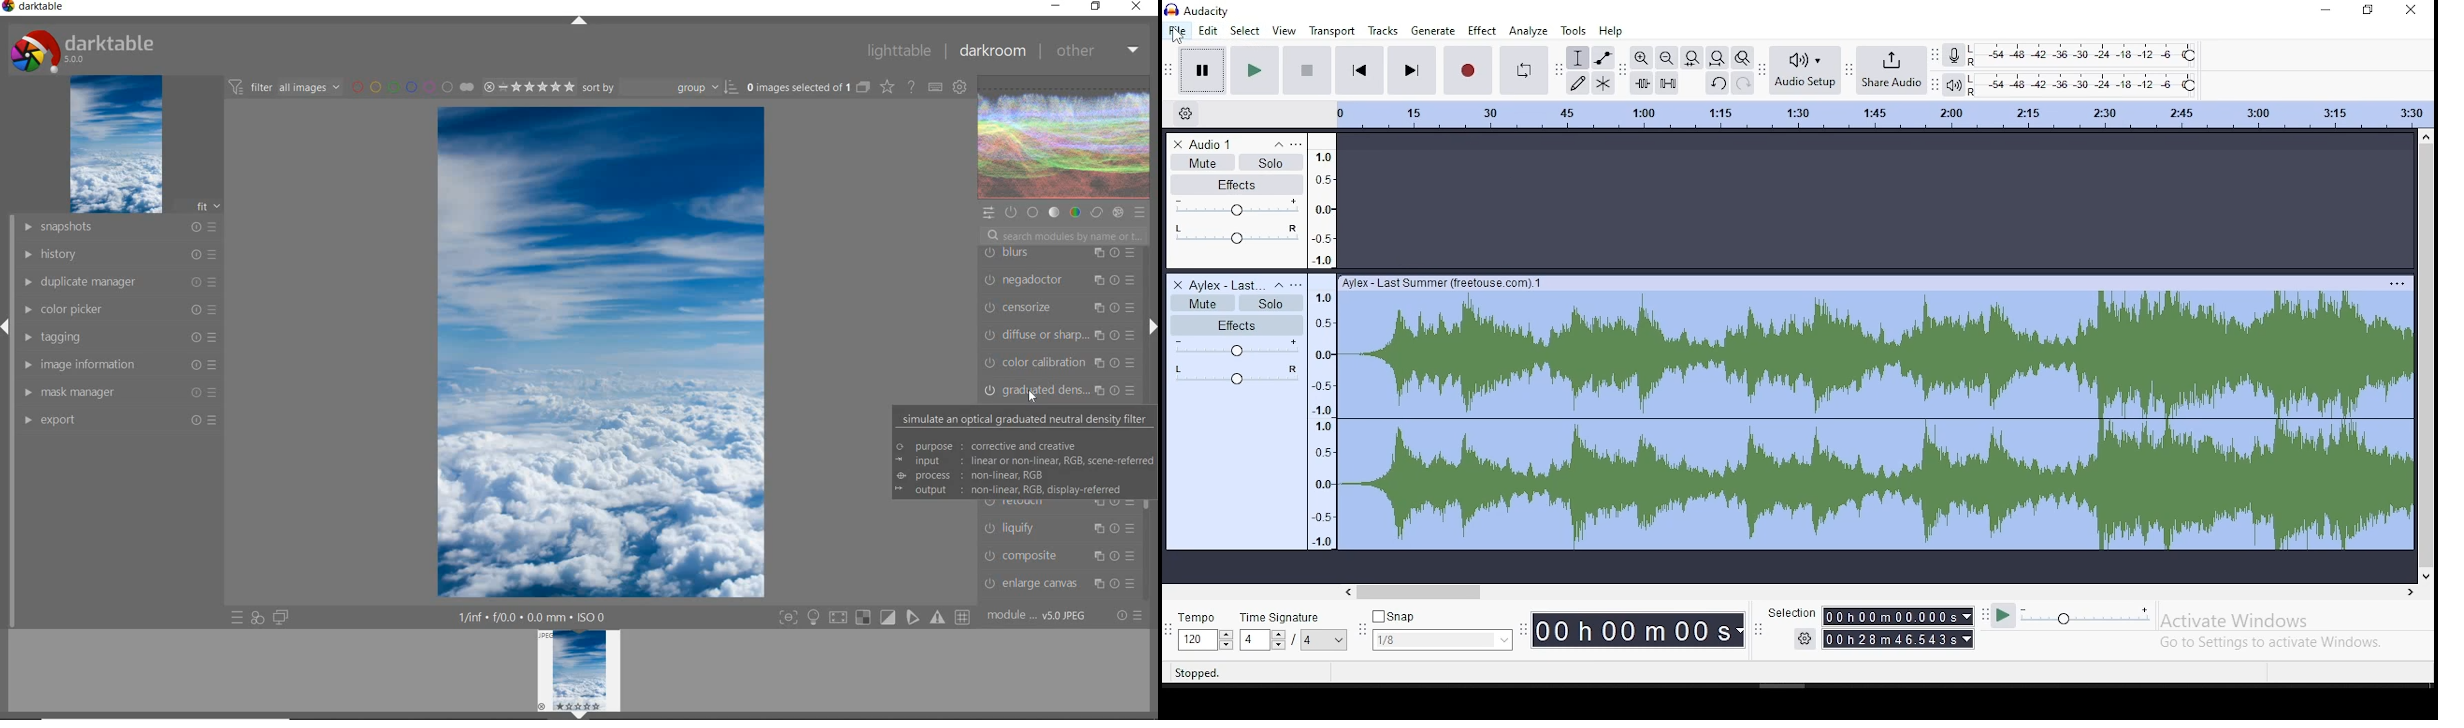  Describe the element at coordinates (797, 86) in the screenshot. I see `0 images selected of` at that location.